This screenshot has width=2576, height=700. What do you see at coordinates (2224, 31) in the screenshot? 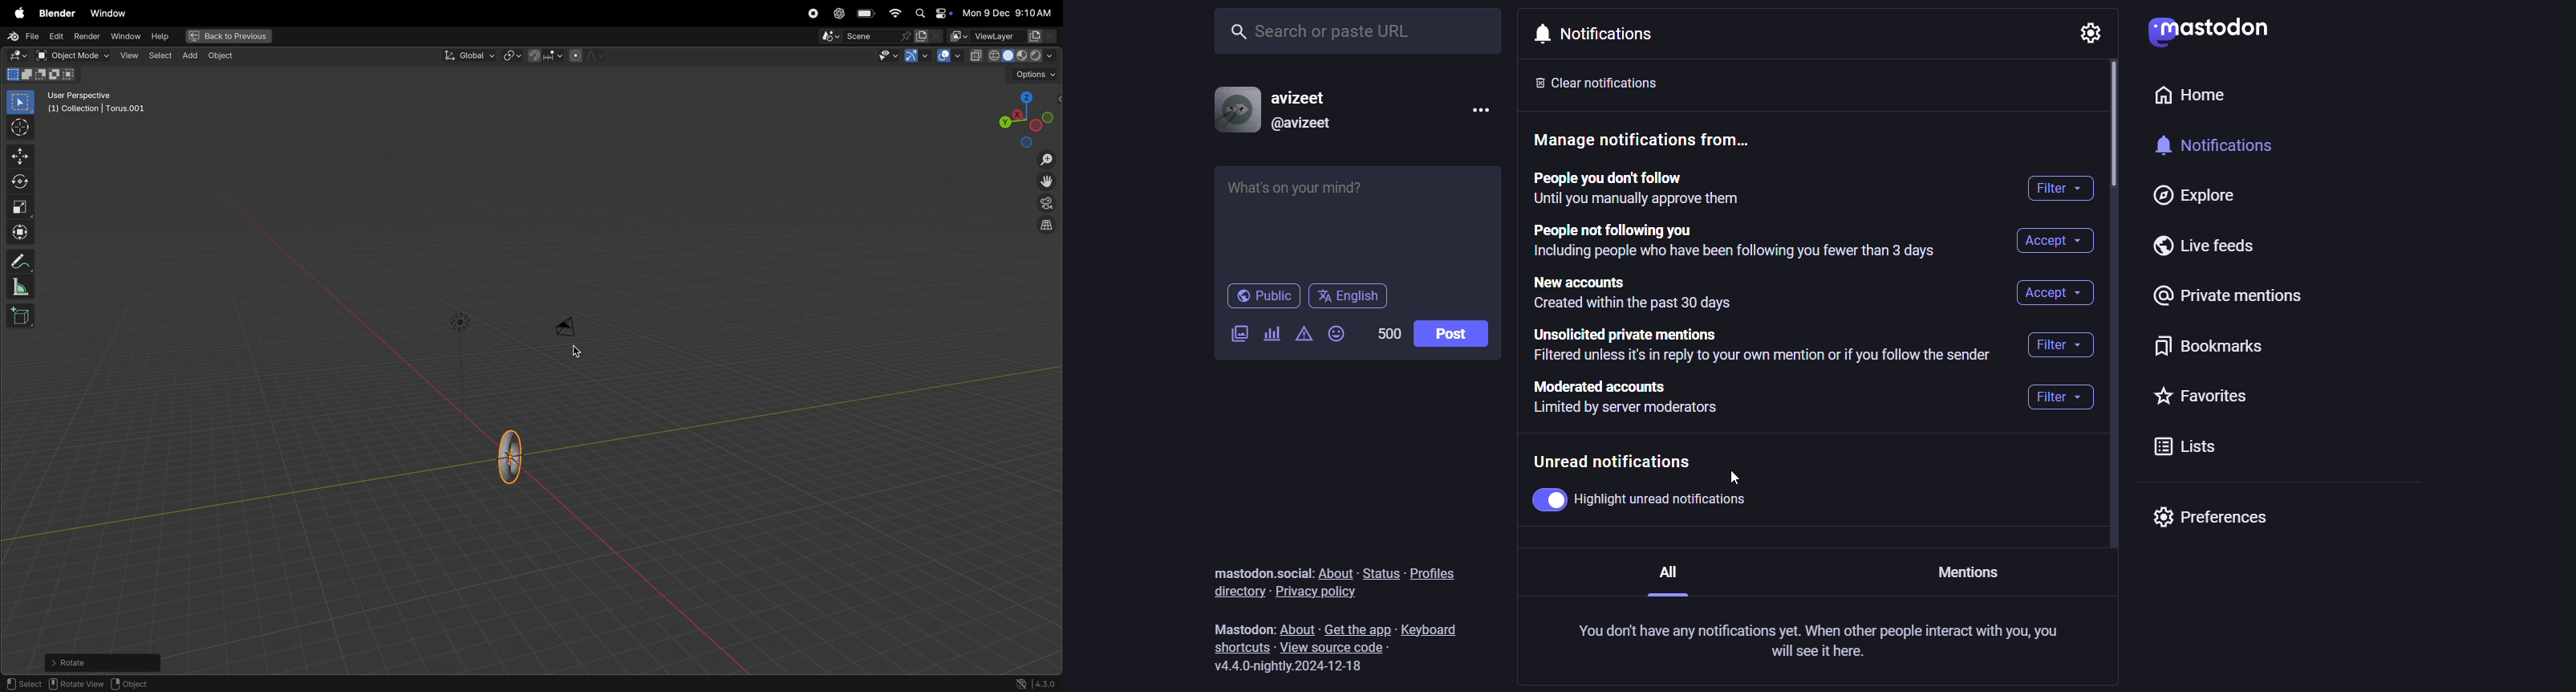
I see `mastodon` at bounding box center [2224, 31].